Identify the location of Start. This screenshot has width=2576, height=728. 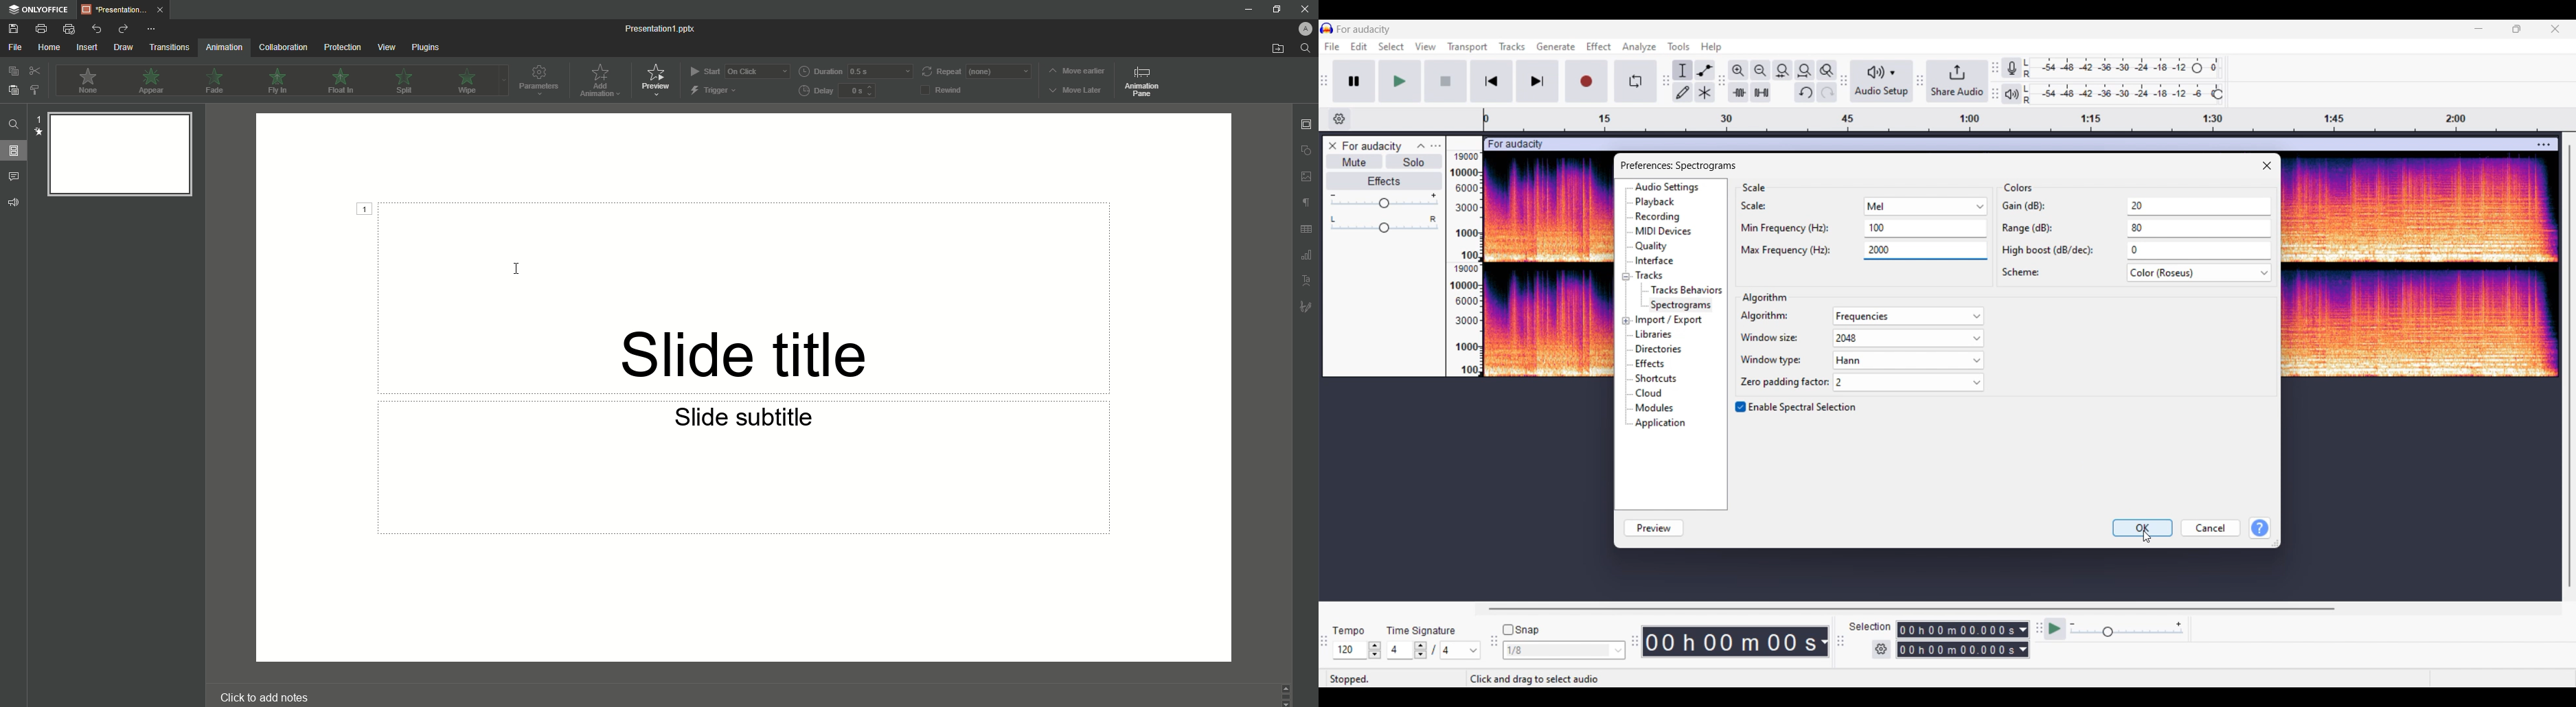
(1446, 81).